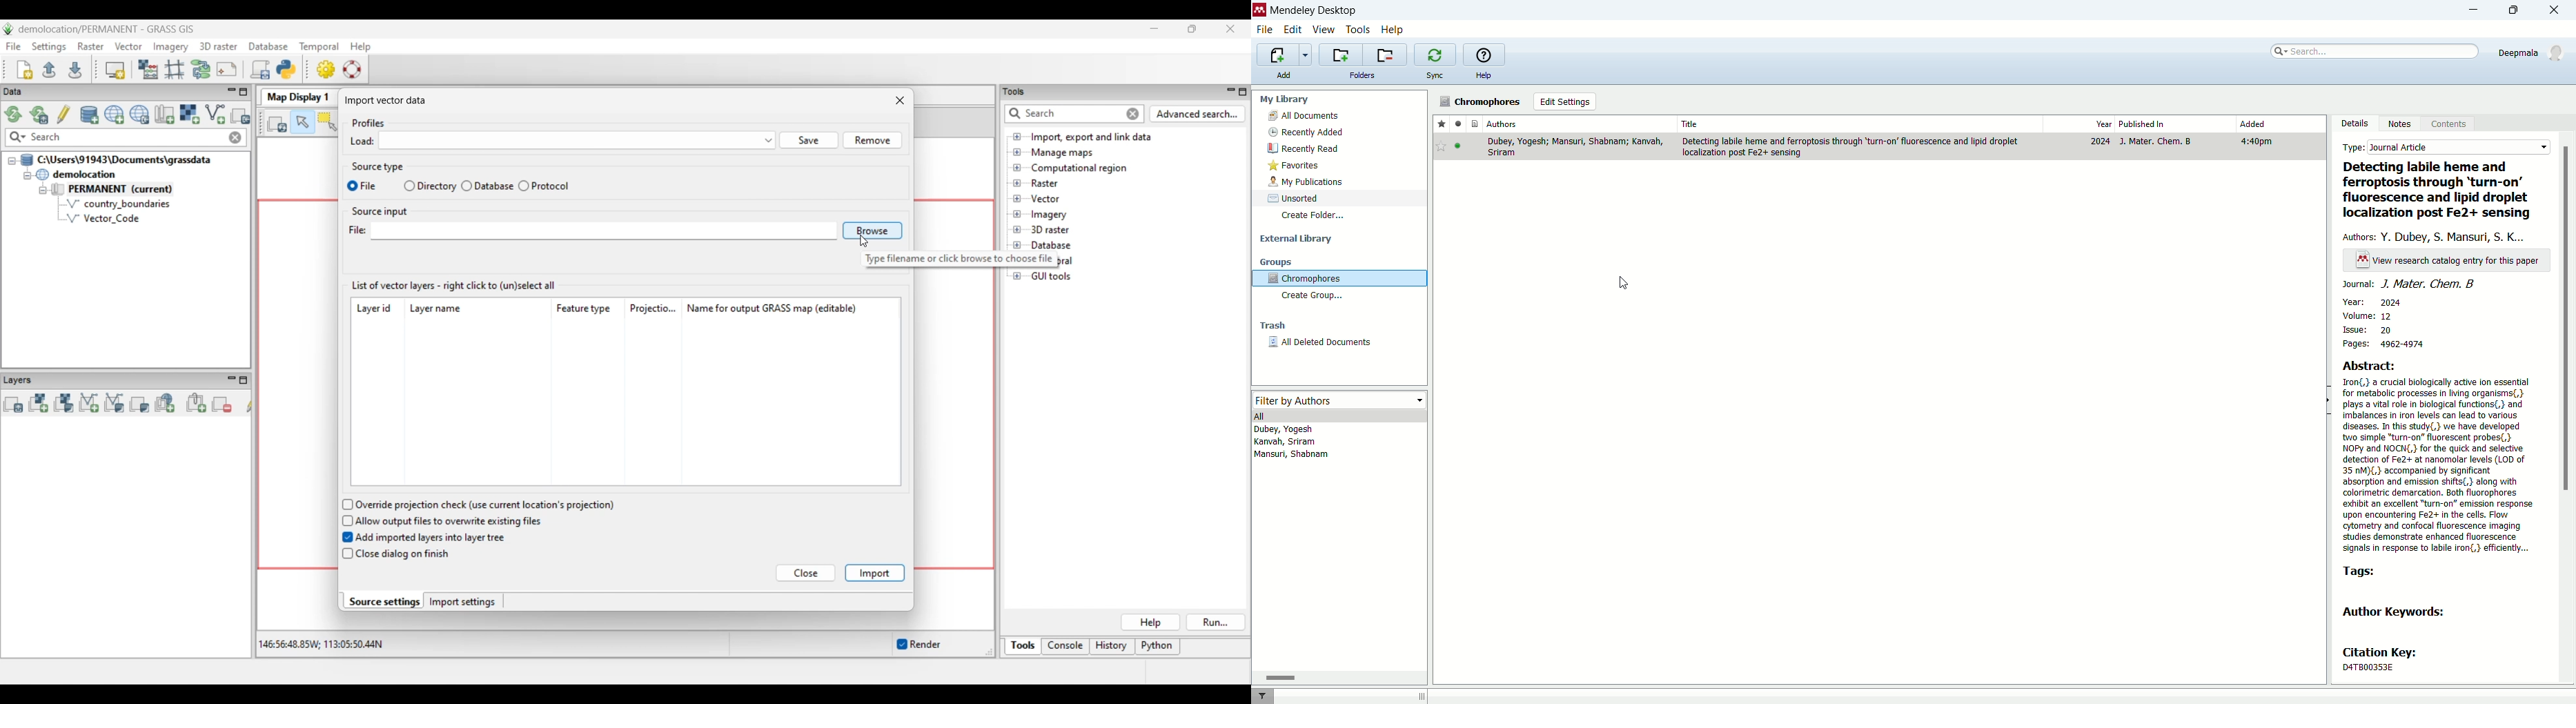  Describe the element at coordinates (1358, 29) in the screenshot. I see `tools` at that location.